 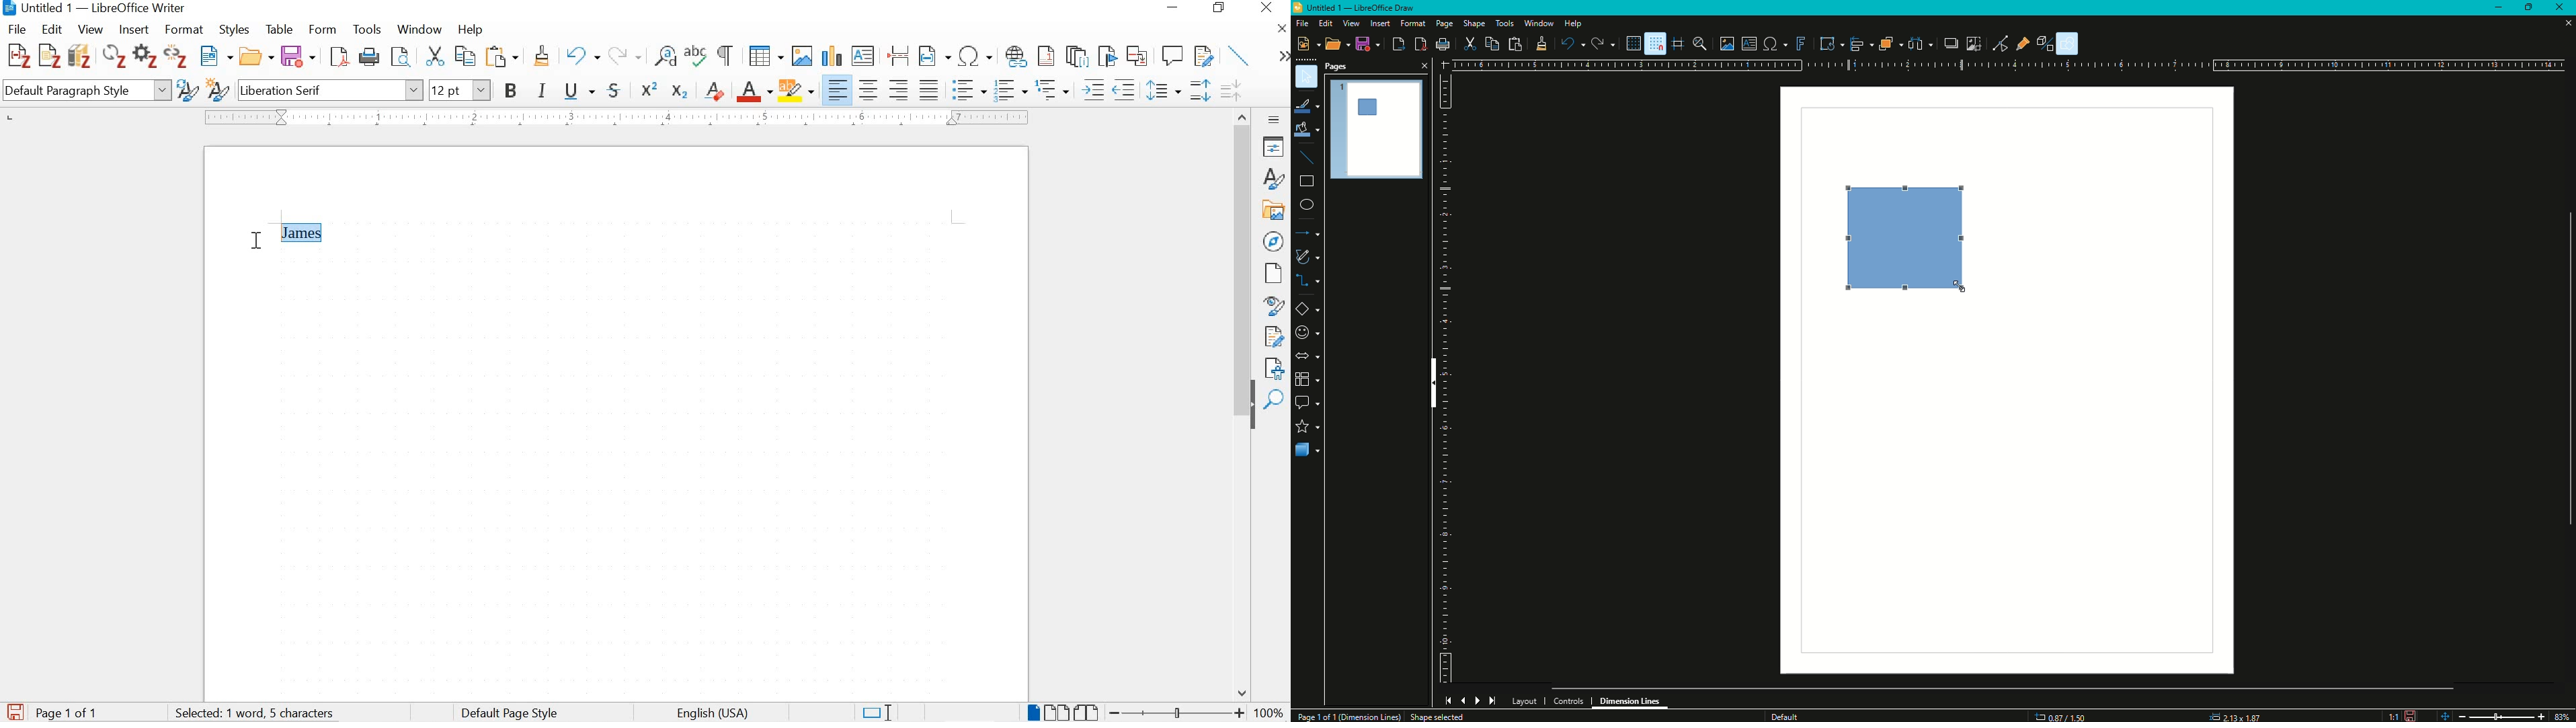 I want to click on italic, so click(x=543, y=92).